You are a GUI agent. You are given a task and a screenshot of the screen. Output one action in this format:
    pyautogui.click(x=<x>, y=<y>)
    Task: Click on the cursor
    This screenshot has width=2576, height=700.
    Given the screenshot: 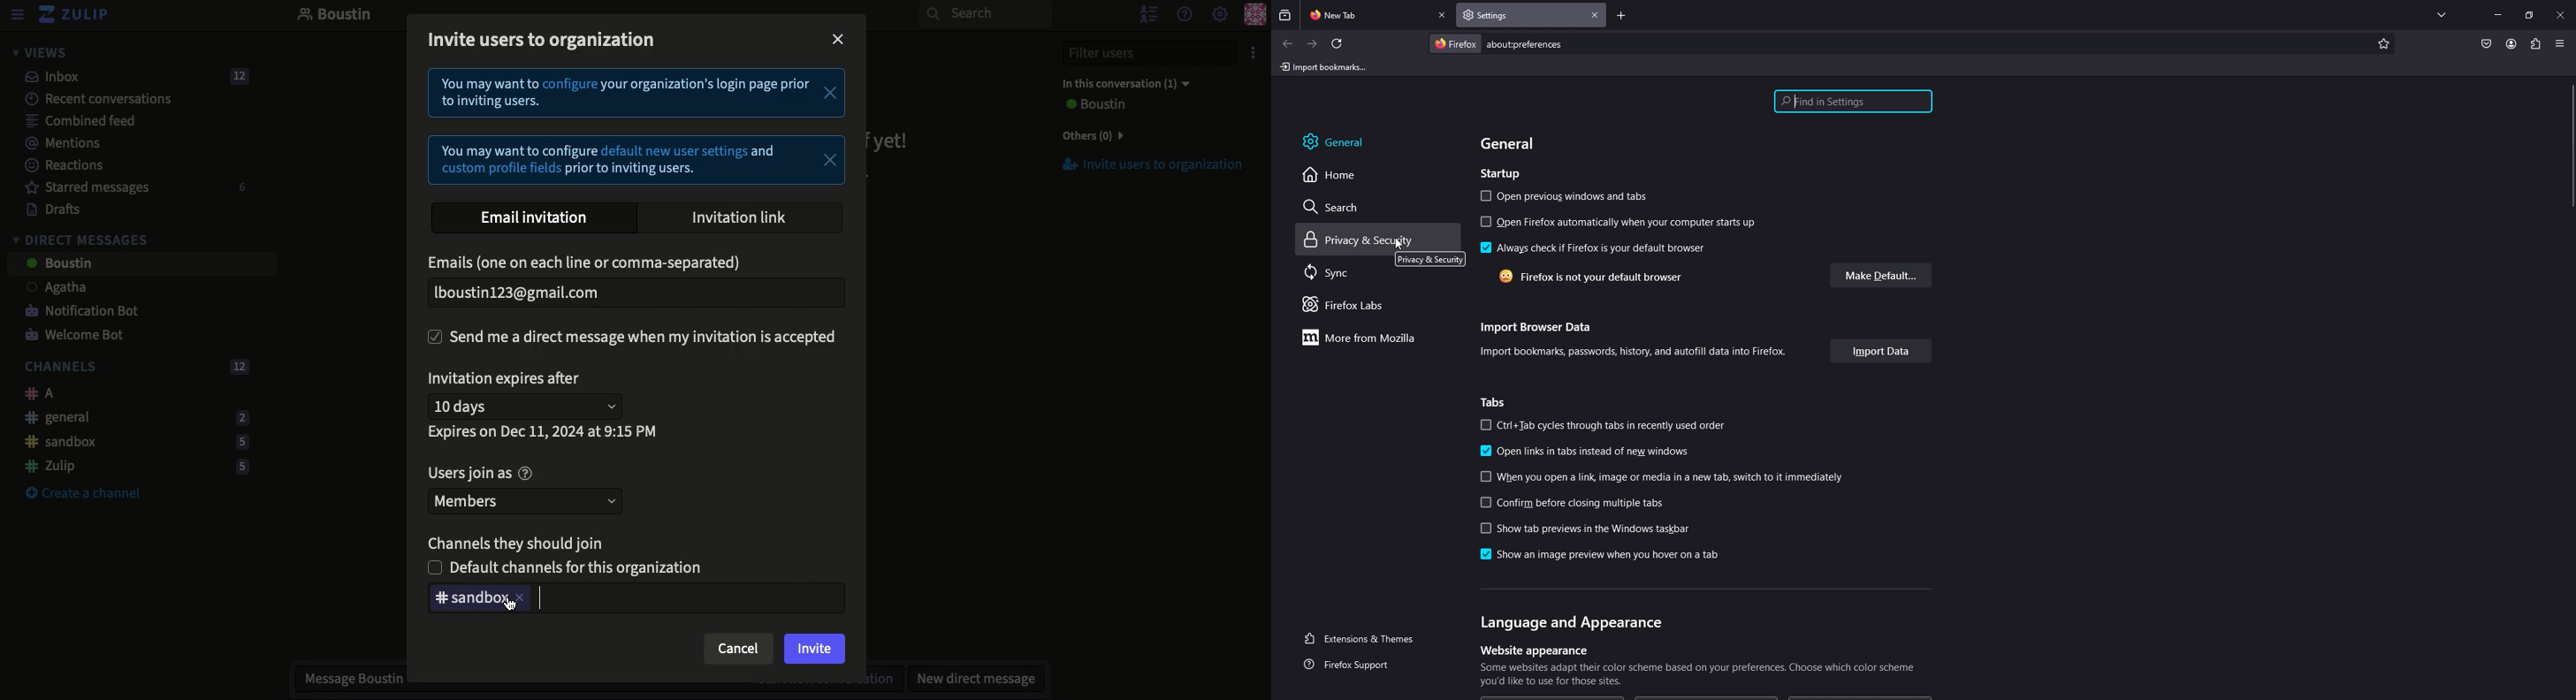 What is the action you would take?
    pyautogui.click(x=509, y=605)
    